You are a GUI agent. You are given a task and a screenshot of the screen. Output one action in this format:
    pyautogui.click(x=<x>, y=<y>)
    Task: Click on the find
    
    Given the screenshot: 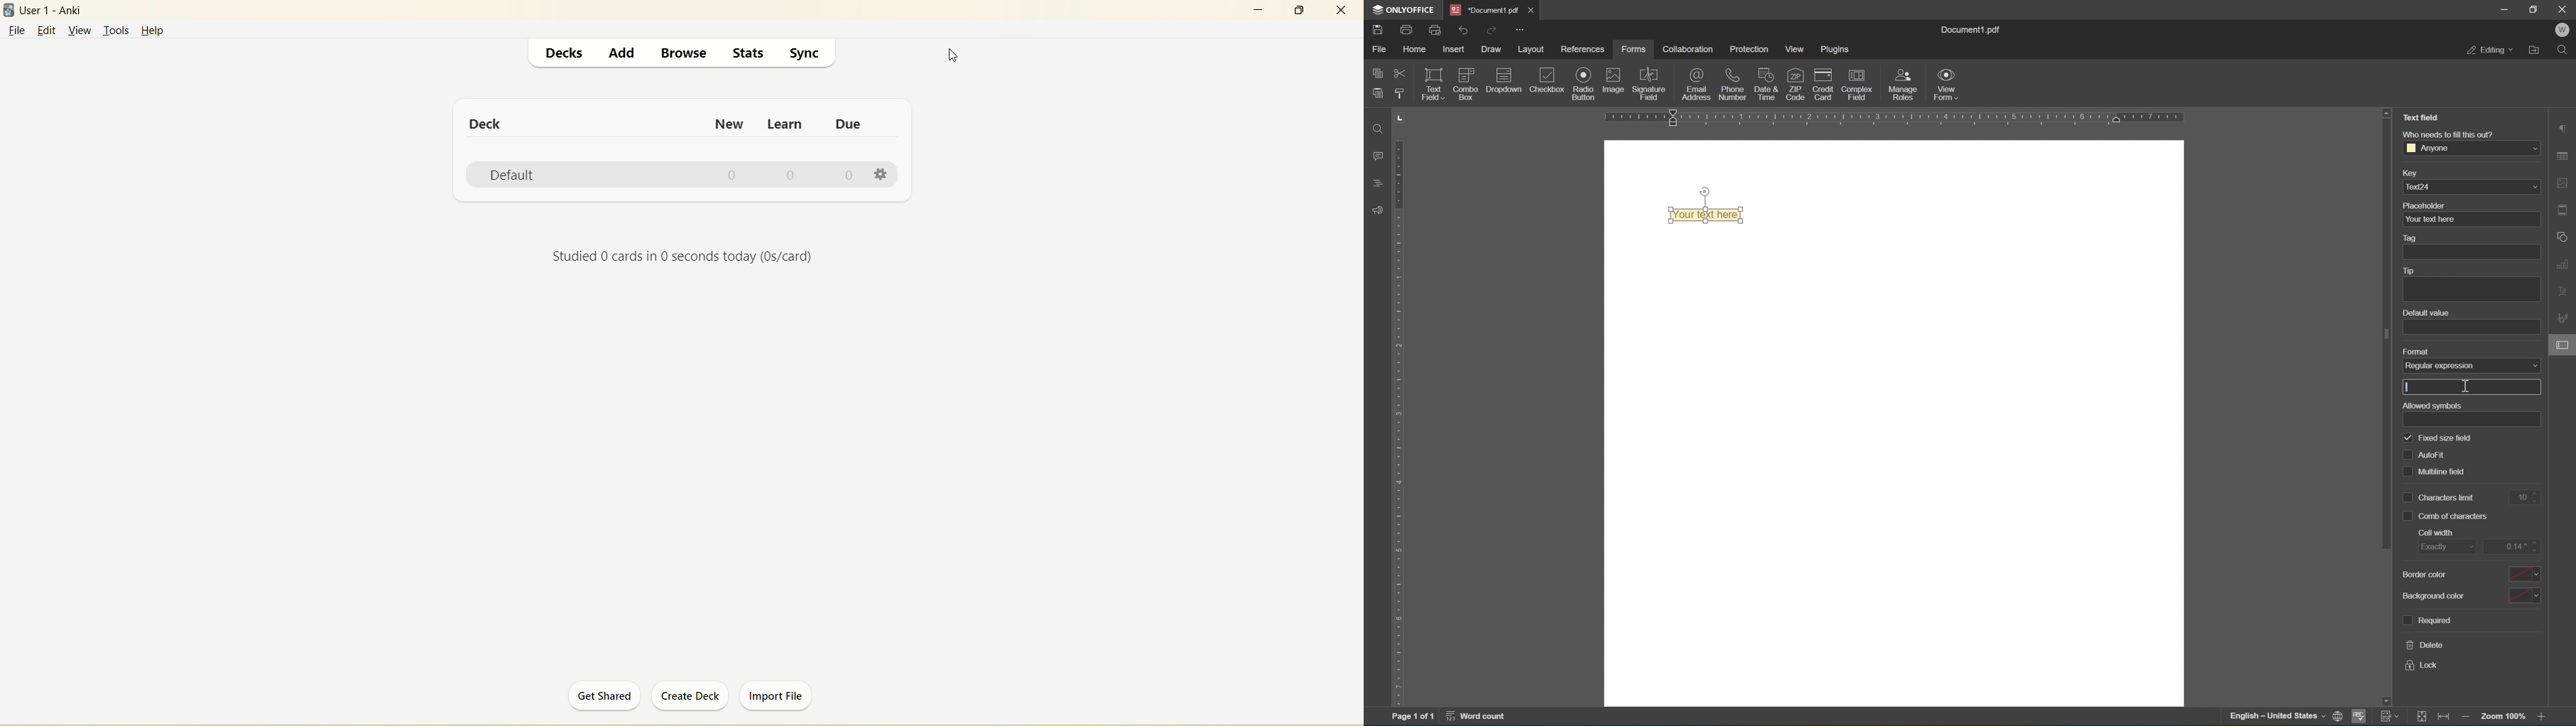 What is the action you would take?
    pyautogui.click(x=1377, y=128)
    